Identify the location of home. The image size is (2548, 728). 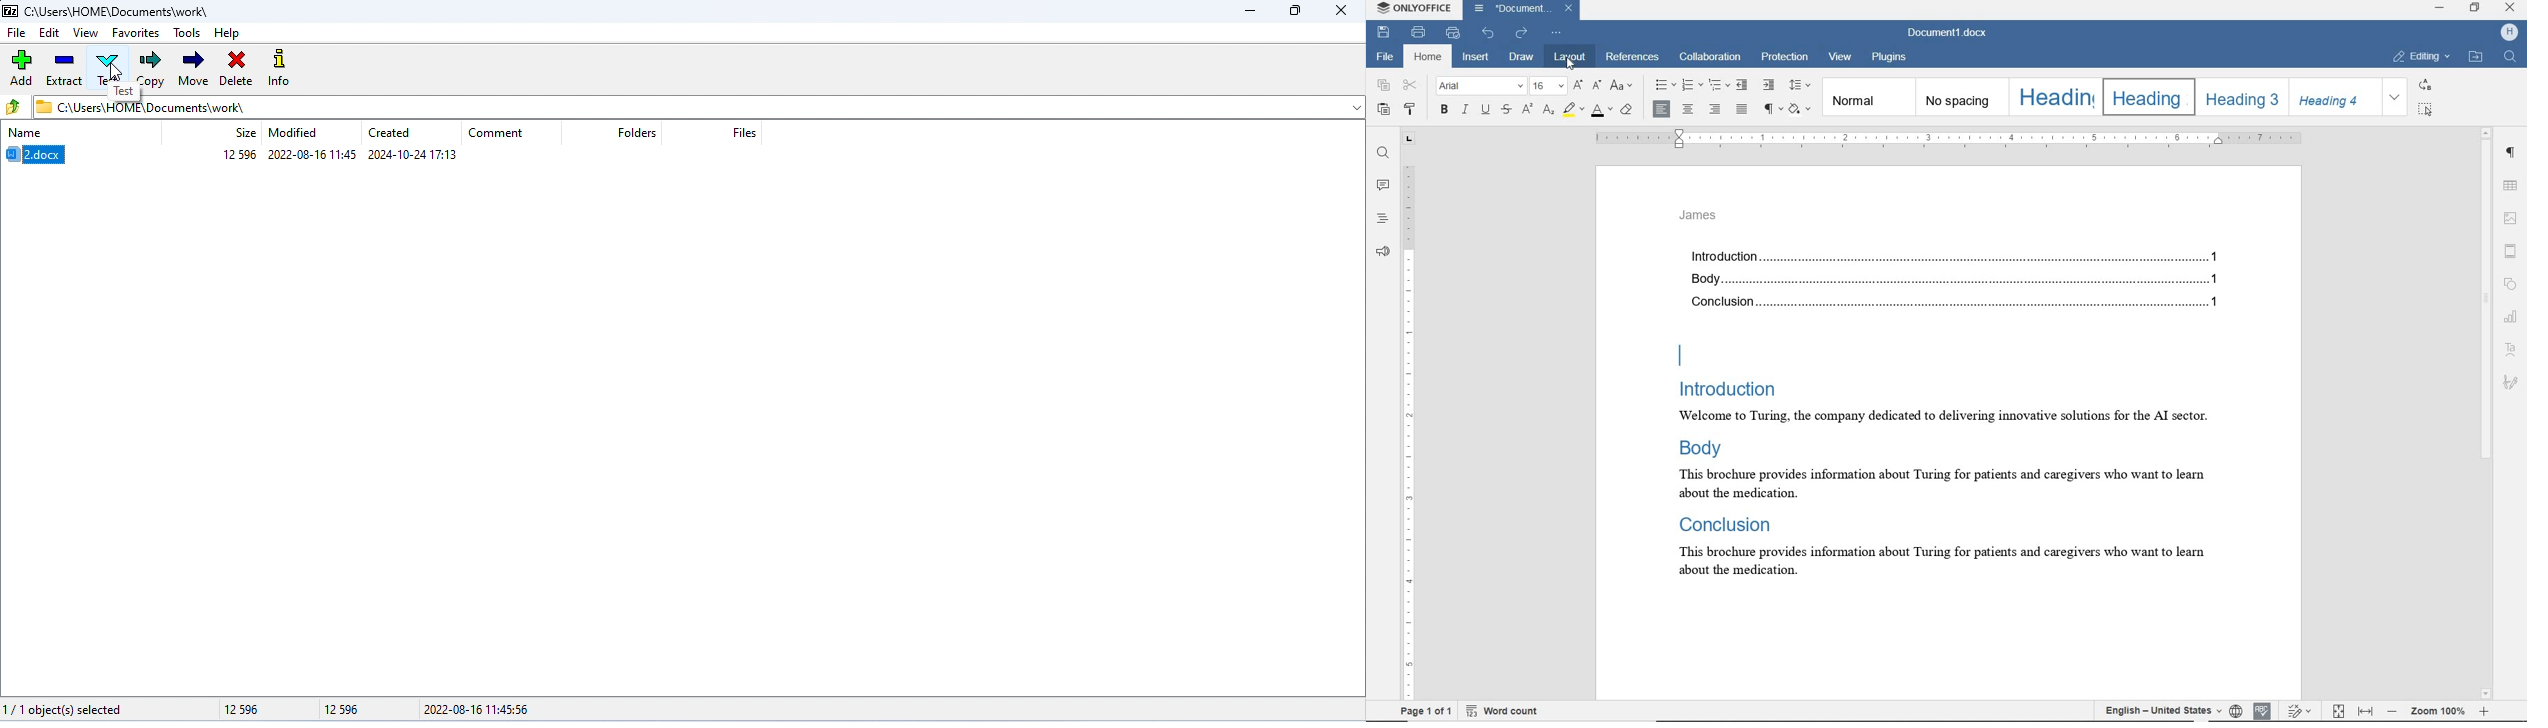
(1425, 57).